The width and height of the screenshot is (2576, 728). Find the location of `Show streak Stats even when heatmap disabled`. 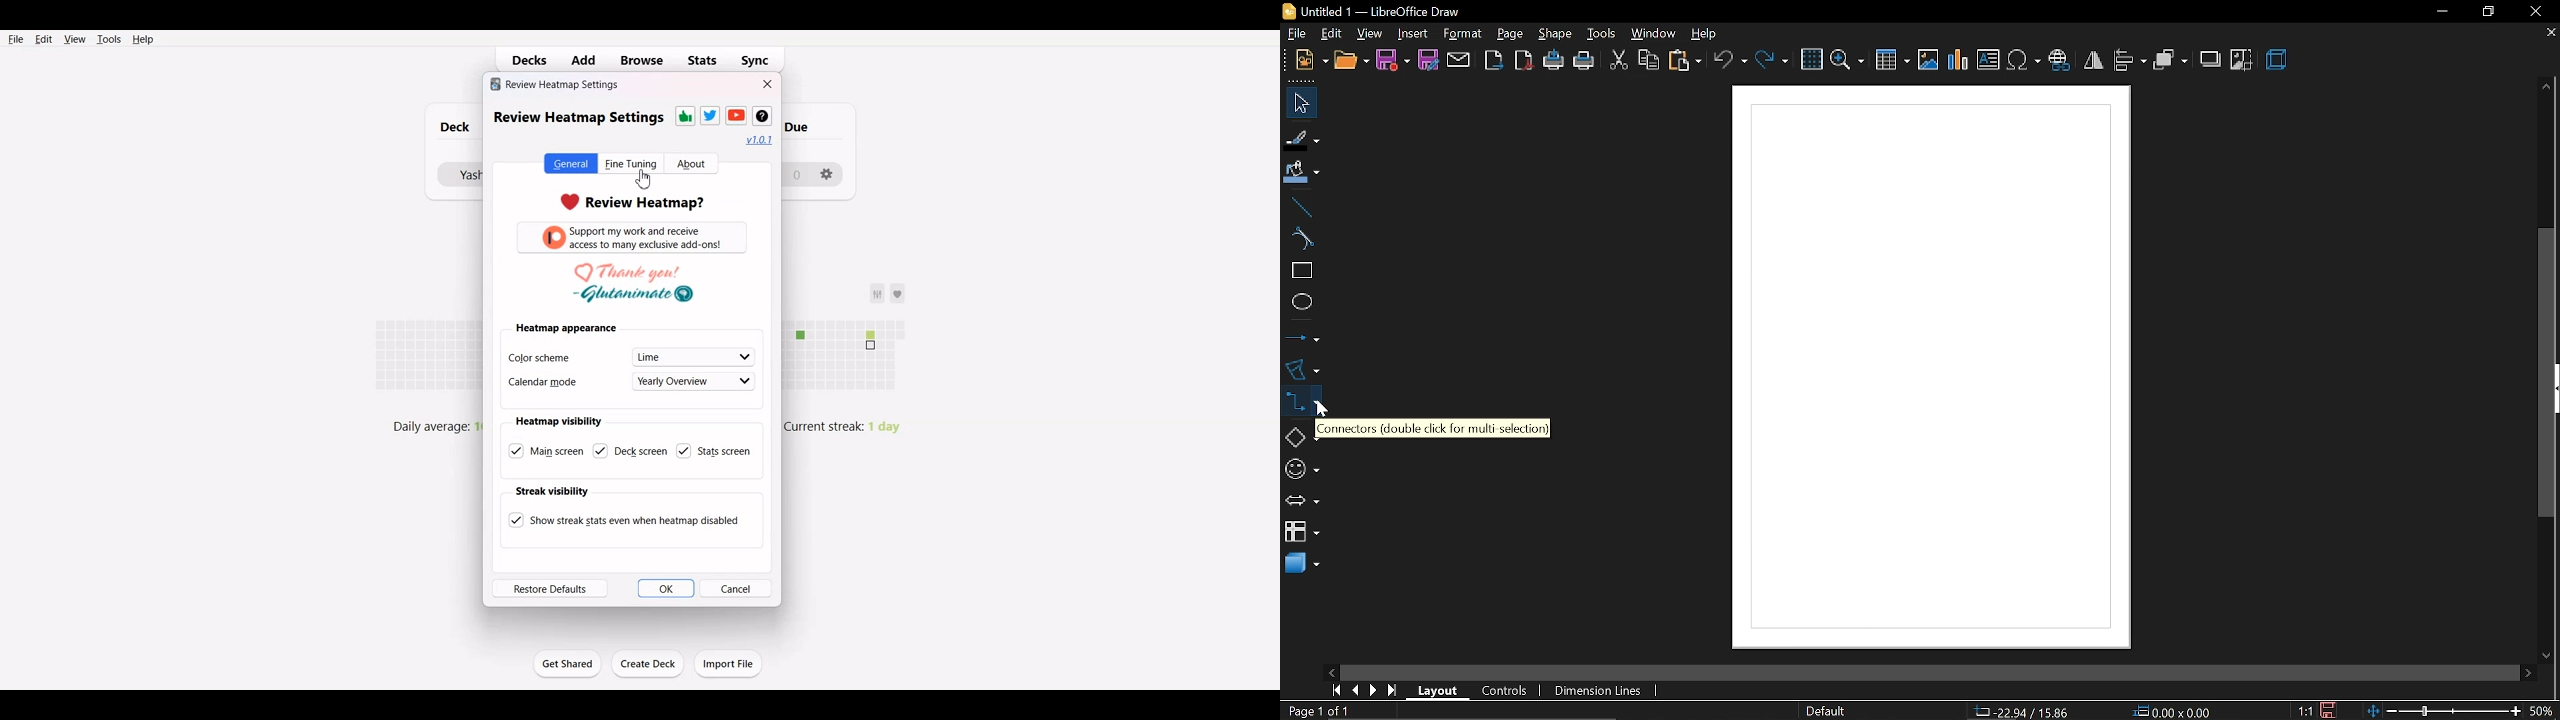

Show streak Stats even when heatmap disabled is located at coordinates (623, 520).